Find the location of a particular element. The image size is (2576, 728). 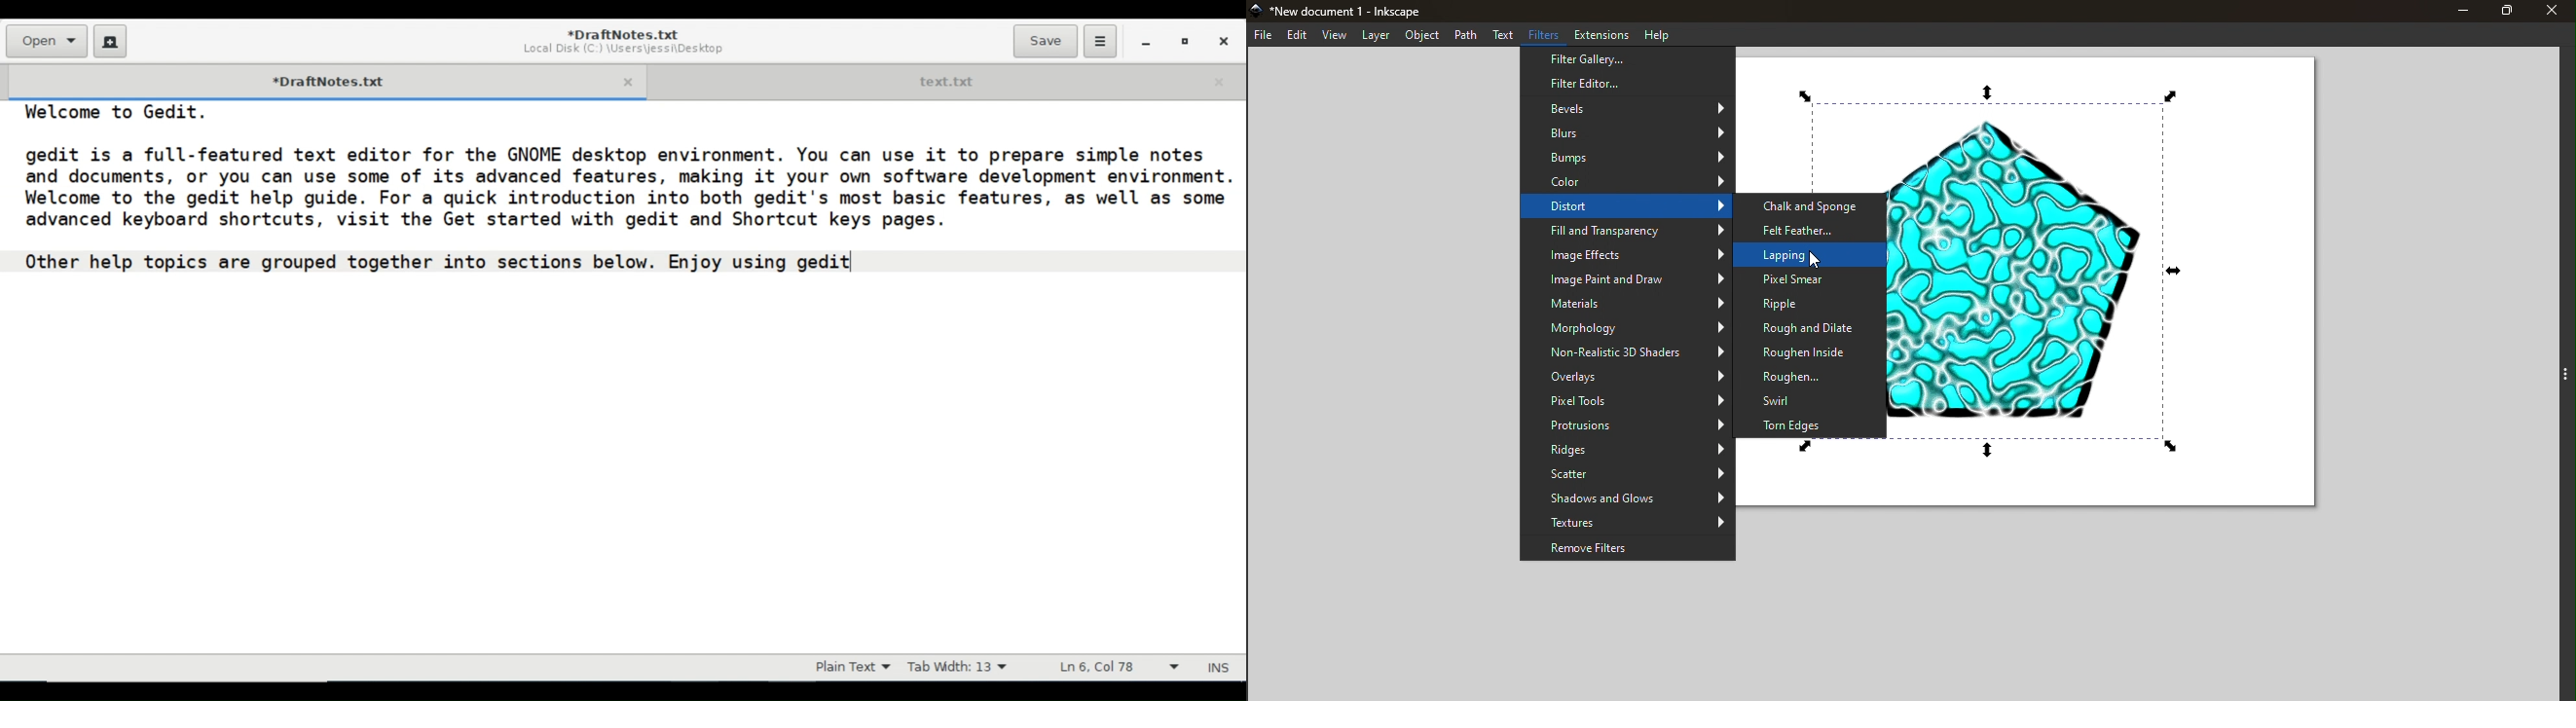

Pixel Tools is located at coordinates (1628, 401).